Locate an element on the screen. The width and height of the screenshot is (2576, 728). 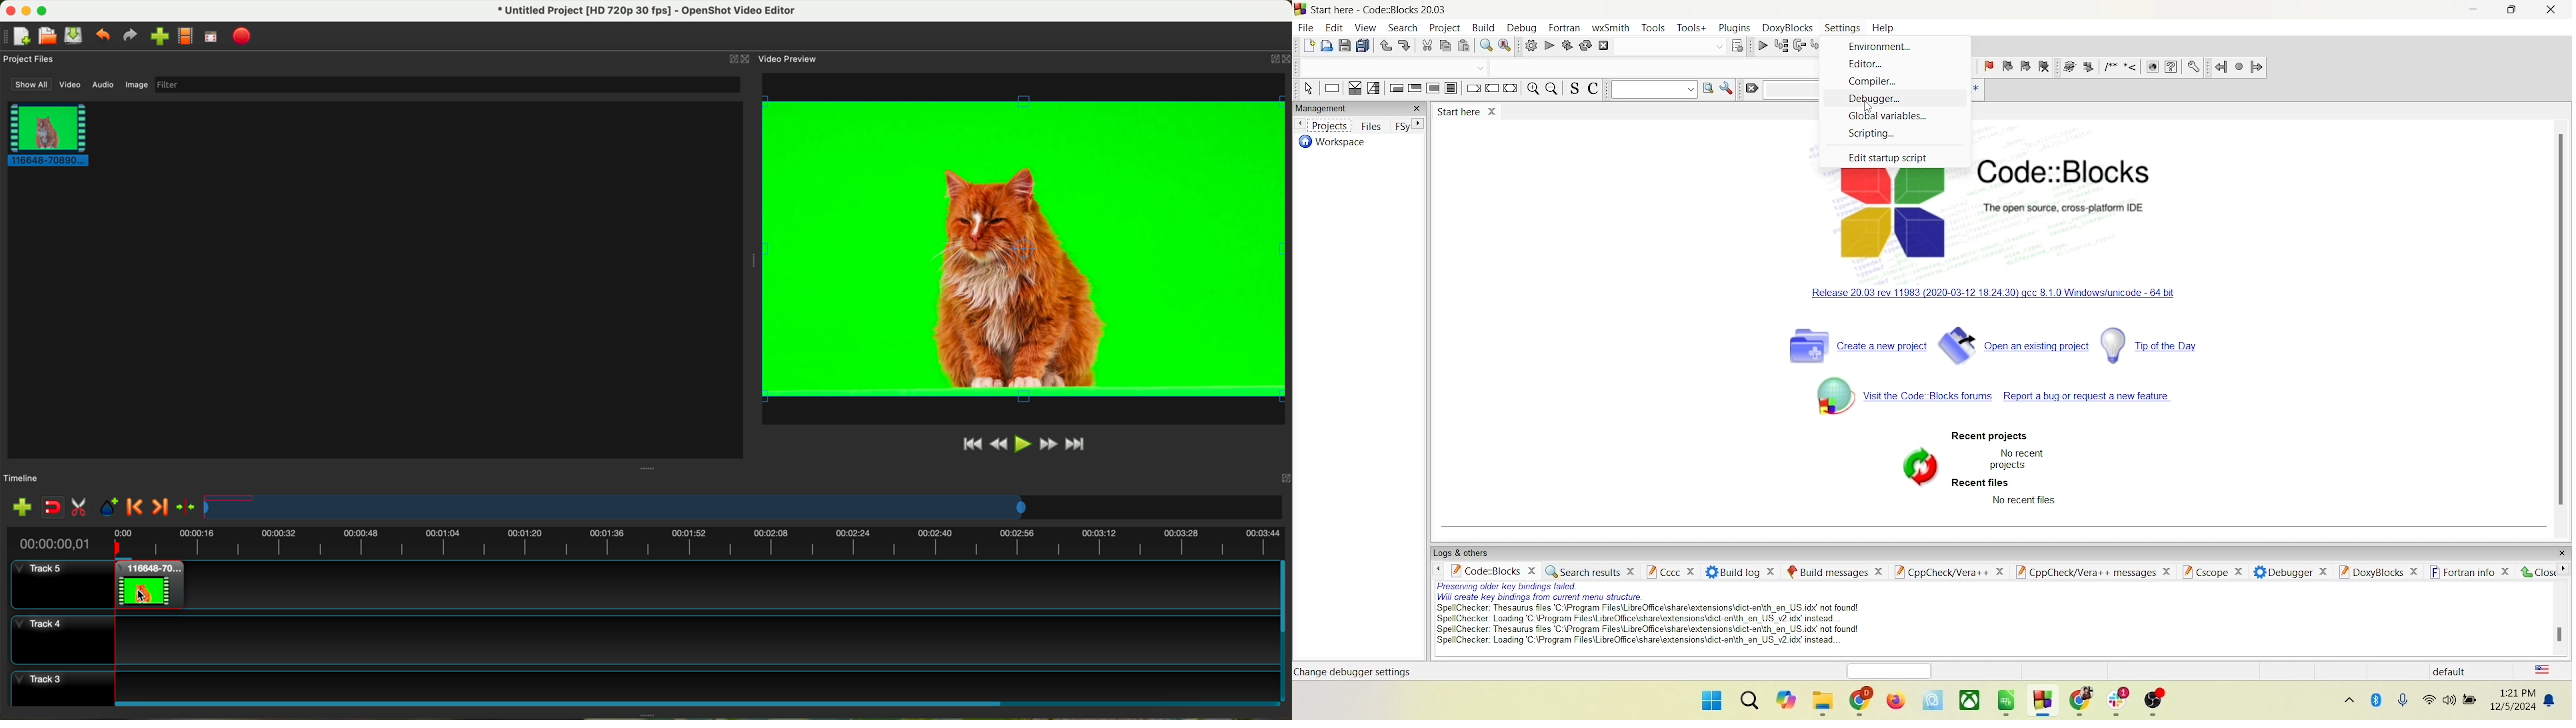
vertical scroll bar is located at coordinates (2564, 610).